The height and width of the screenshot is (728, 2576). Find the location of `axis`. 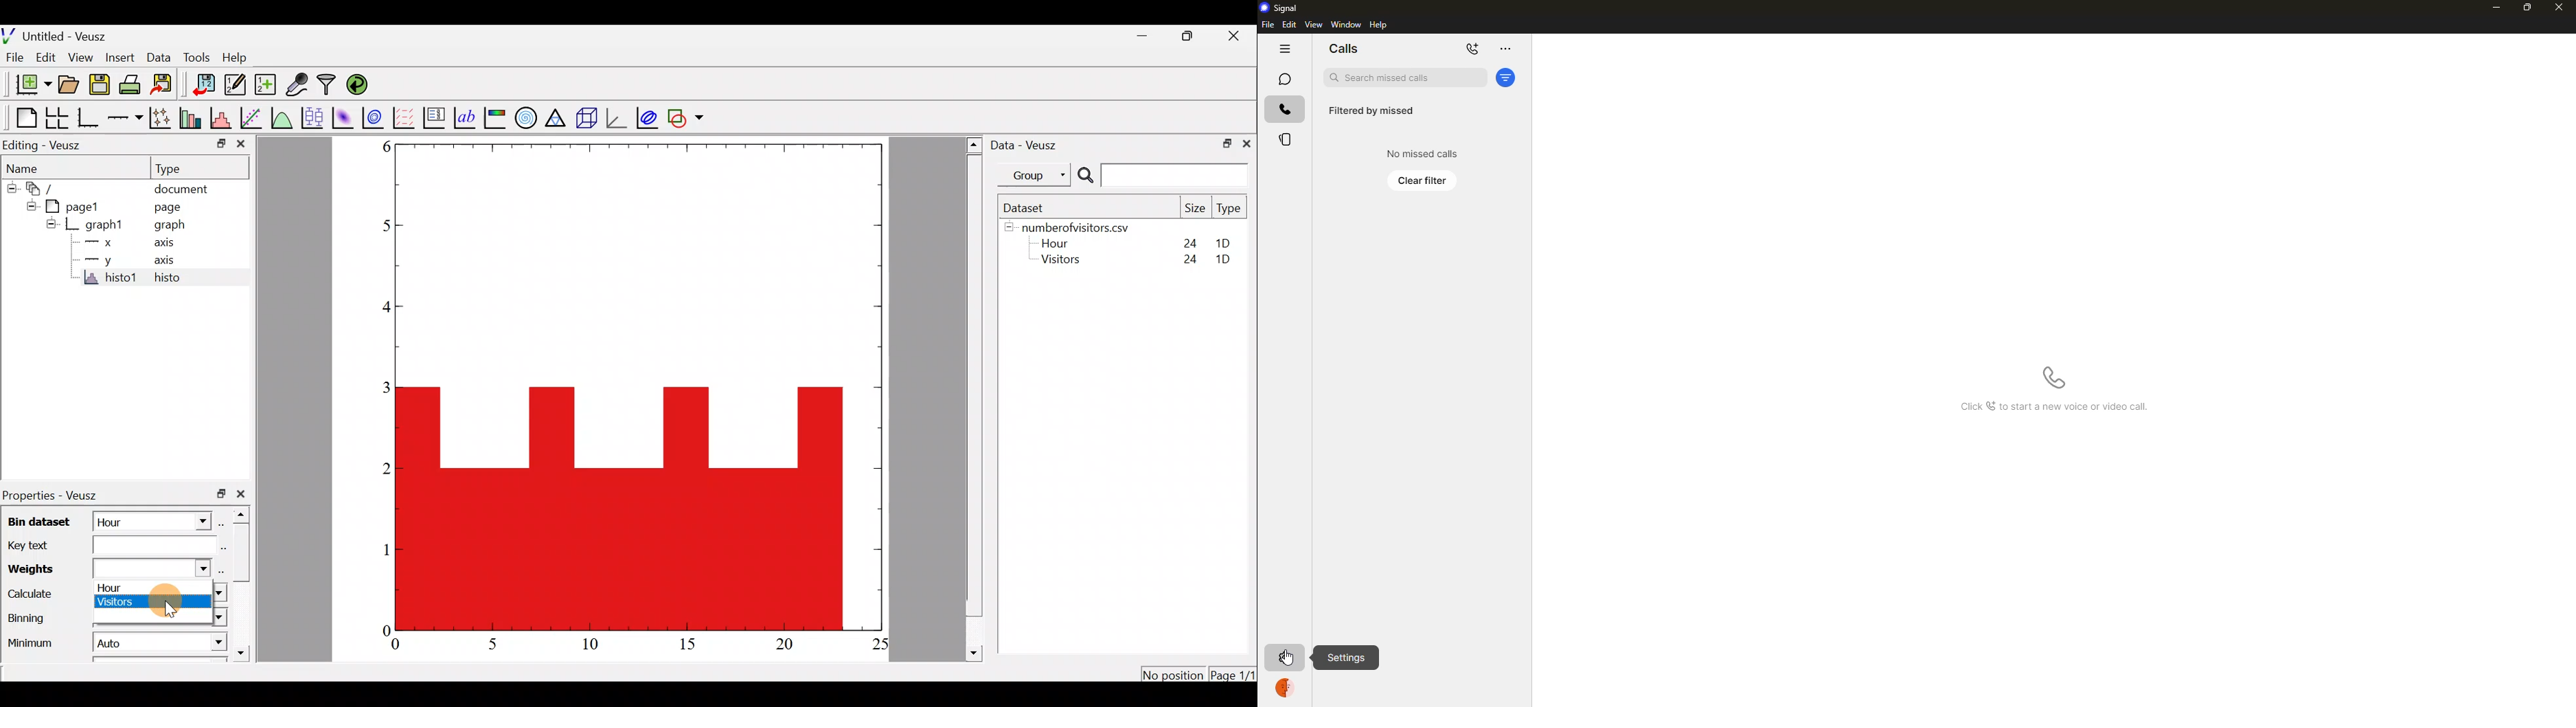

axis is located at coordinates (162, 245).